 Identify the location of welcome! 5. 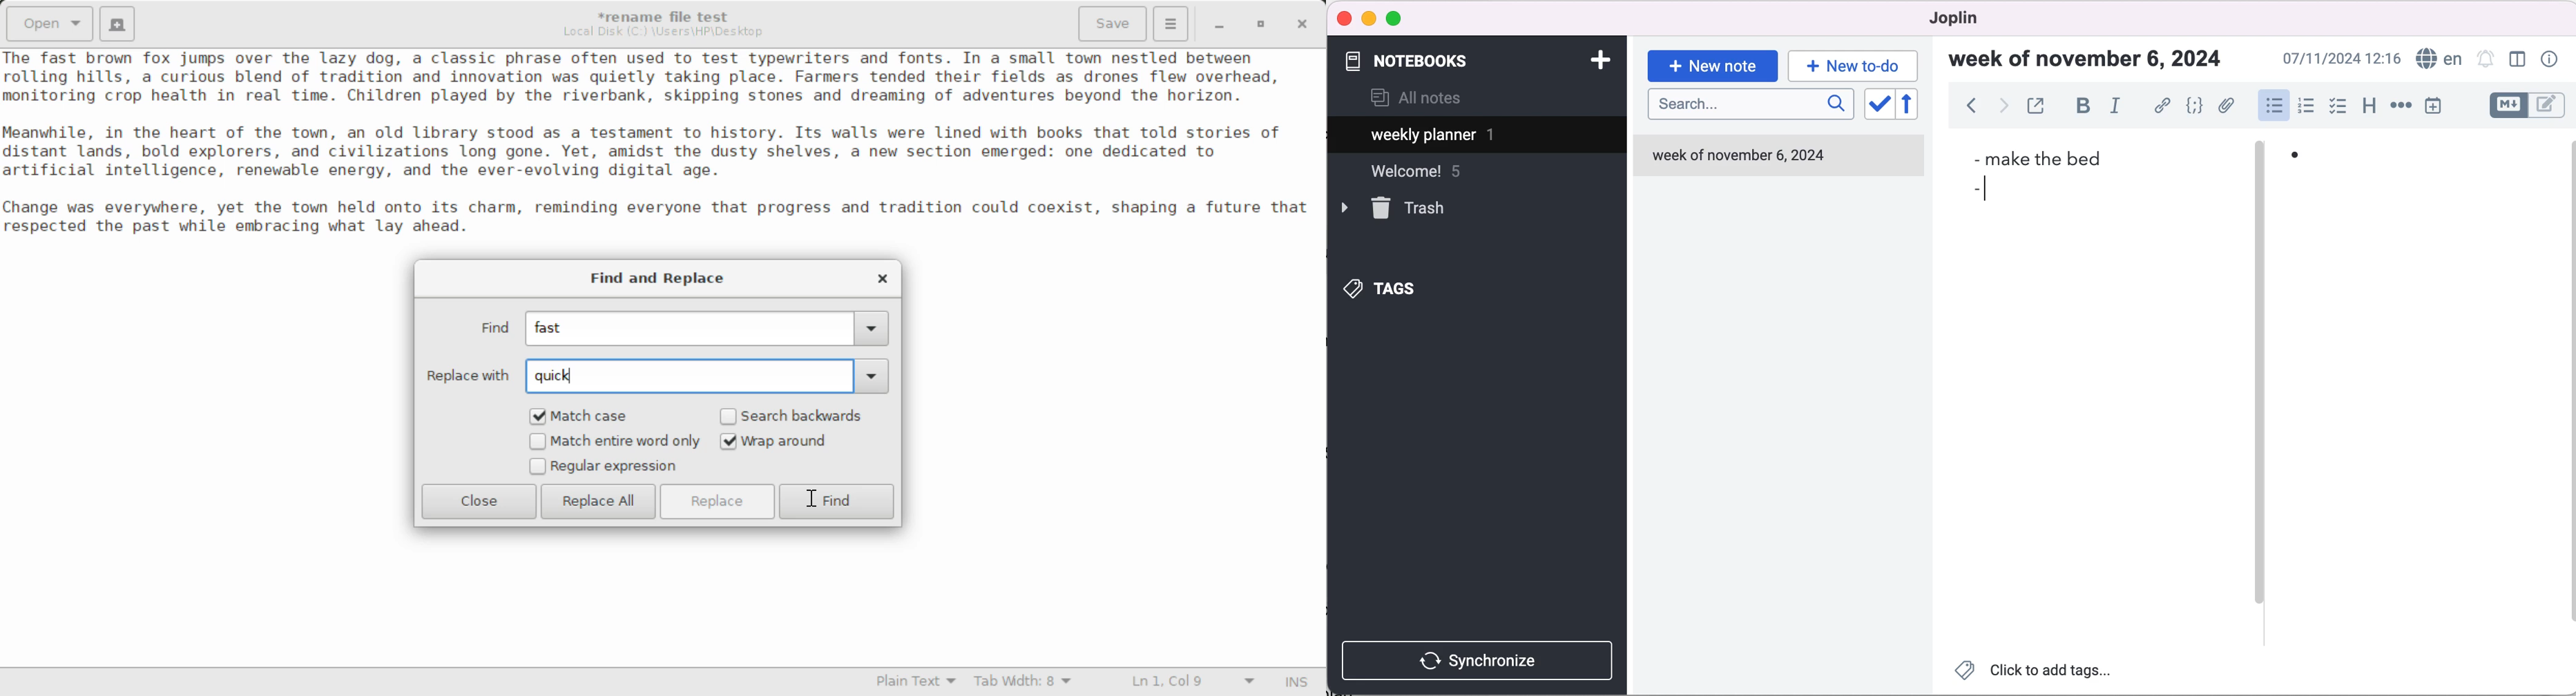
(1431, 177).